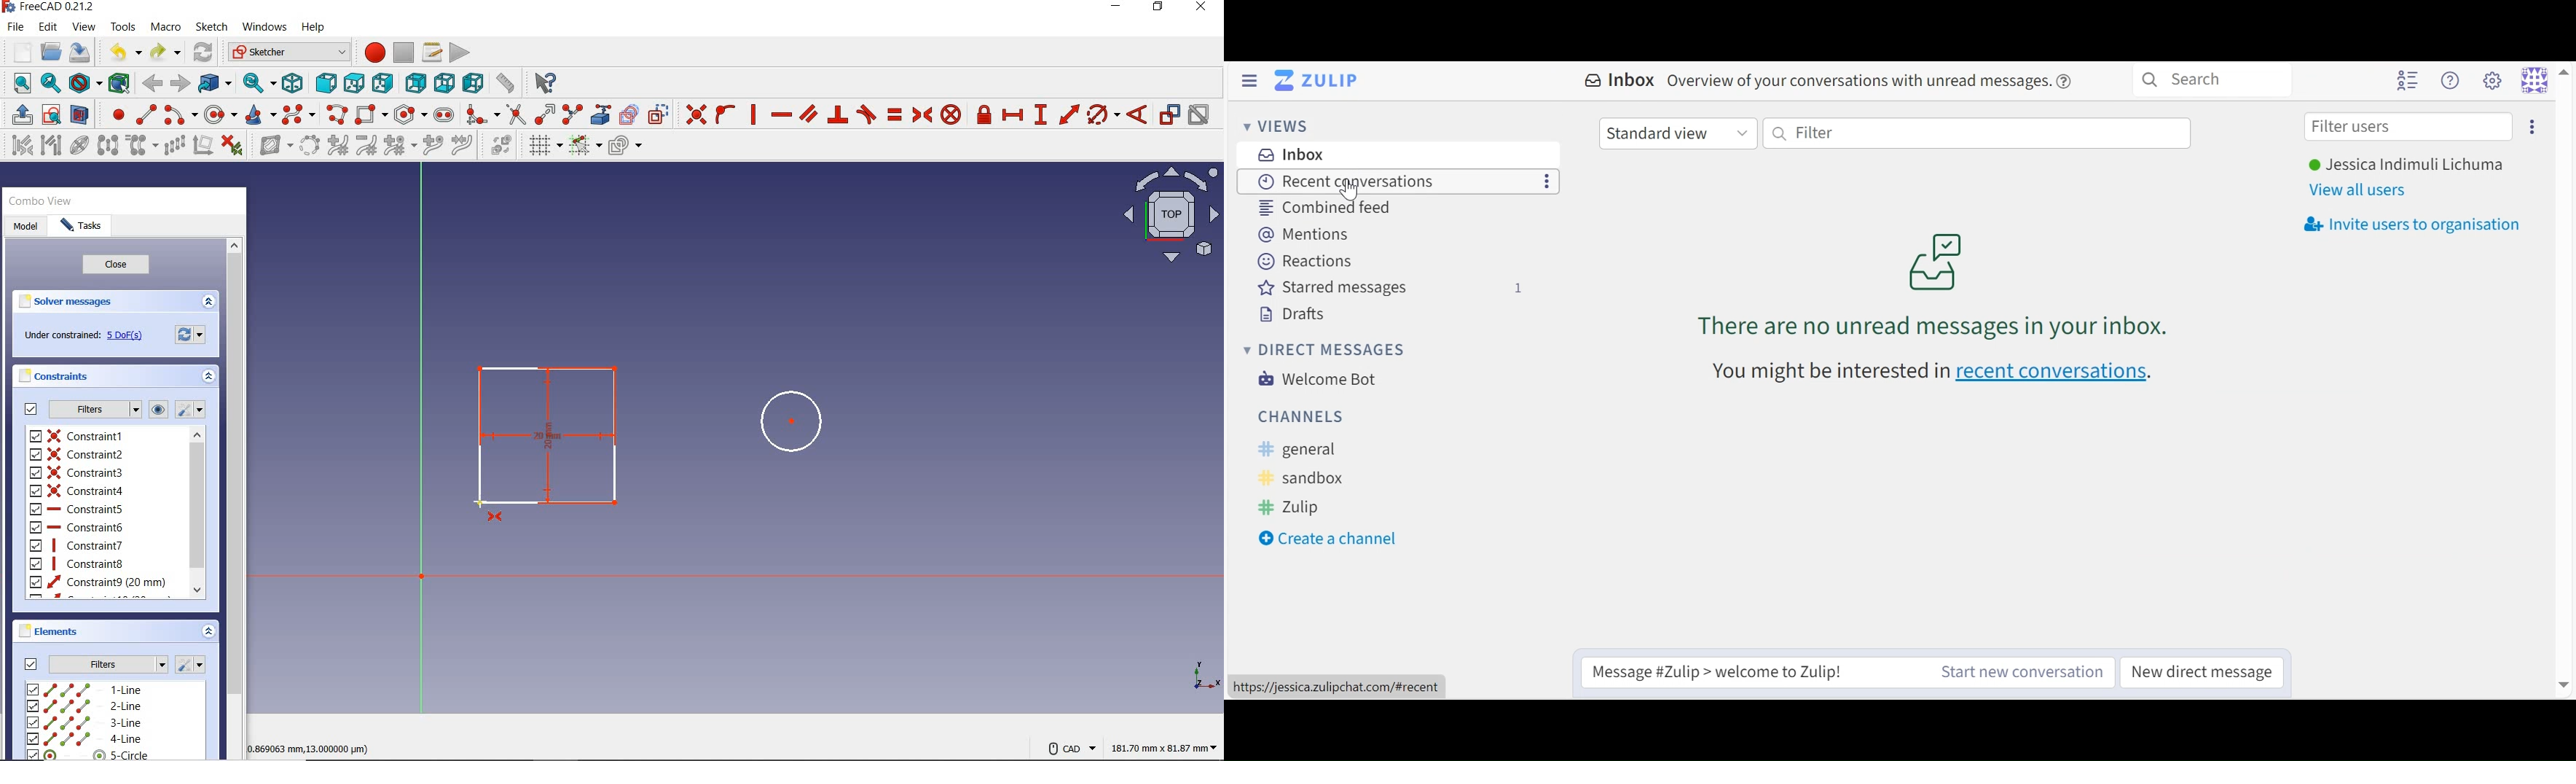 Image resolution: width=2576 pixels, height=784 pixels. What do you see at coordinates (194, 337) in the screenshot?
I see `forces recomputation of active document` at bounding box center [194, 337].